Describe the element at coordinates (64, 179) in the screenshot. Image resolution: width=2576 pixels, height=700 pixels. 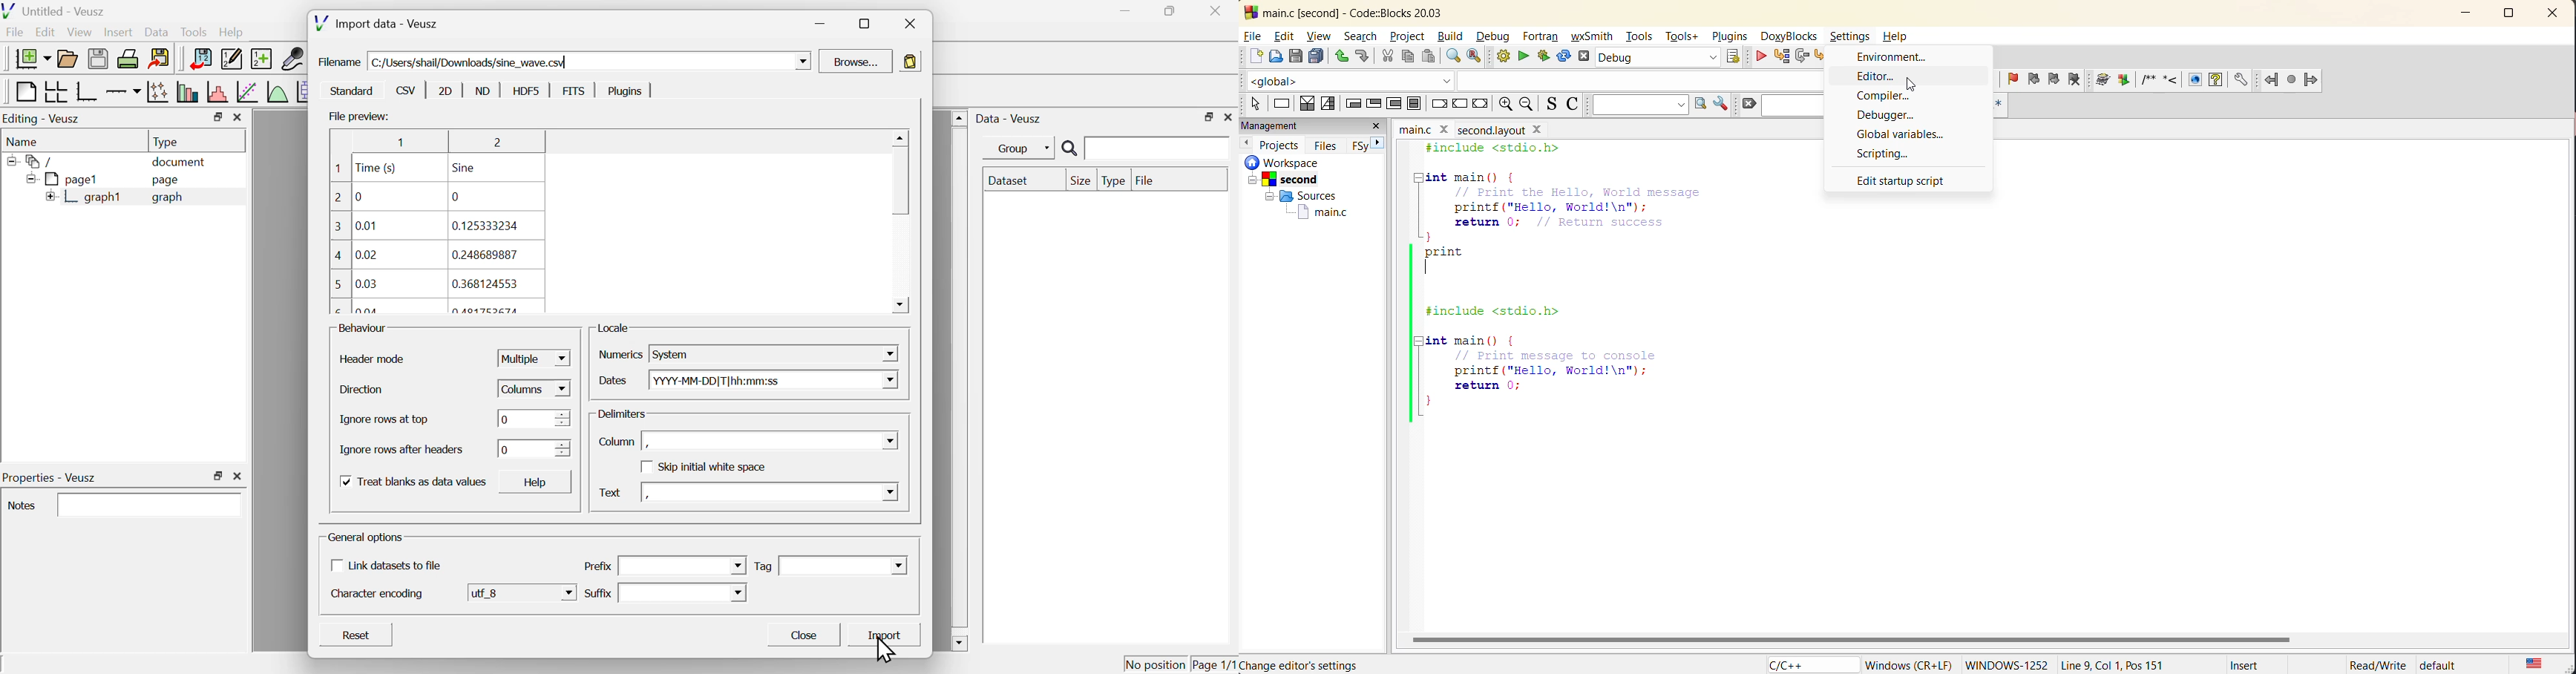
I see `page1` at that location.